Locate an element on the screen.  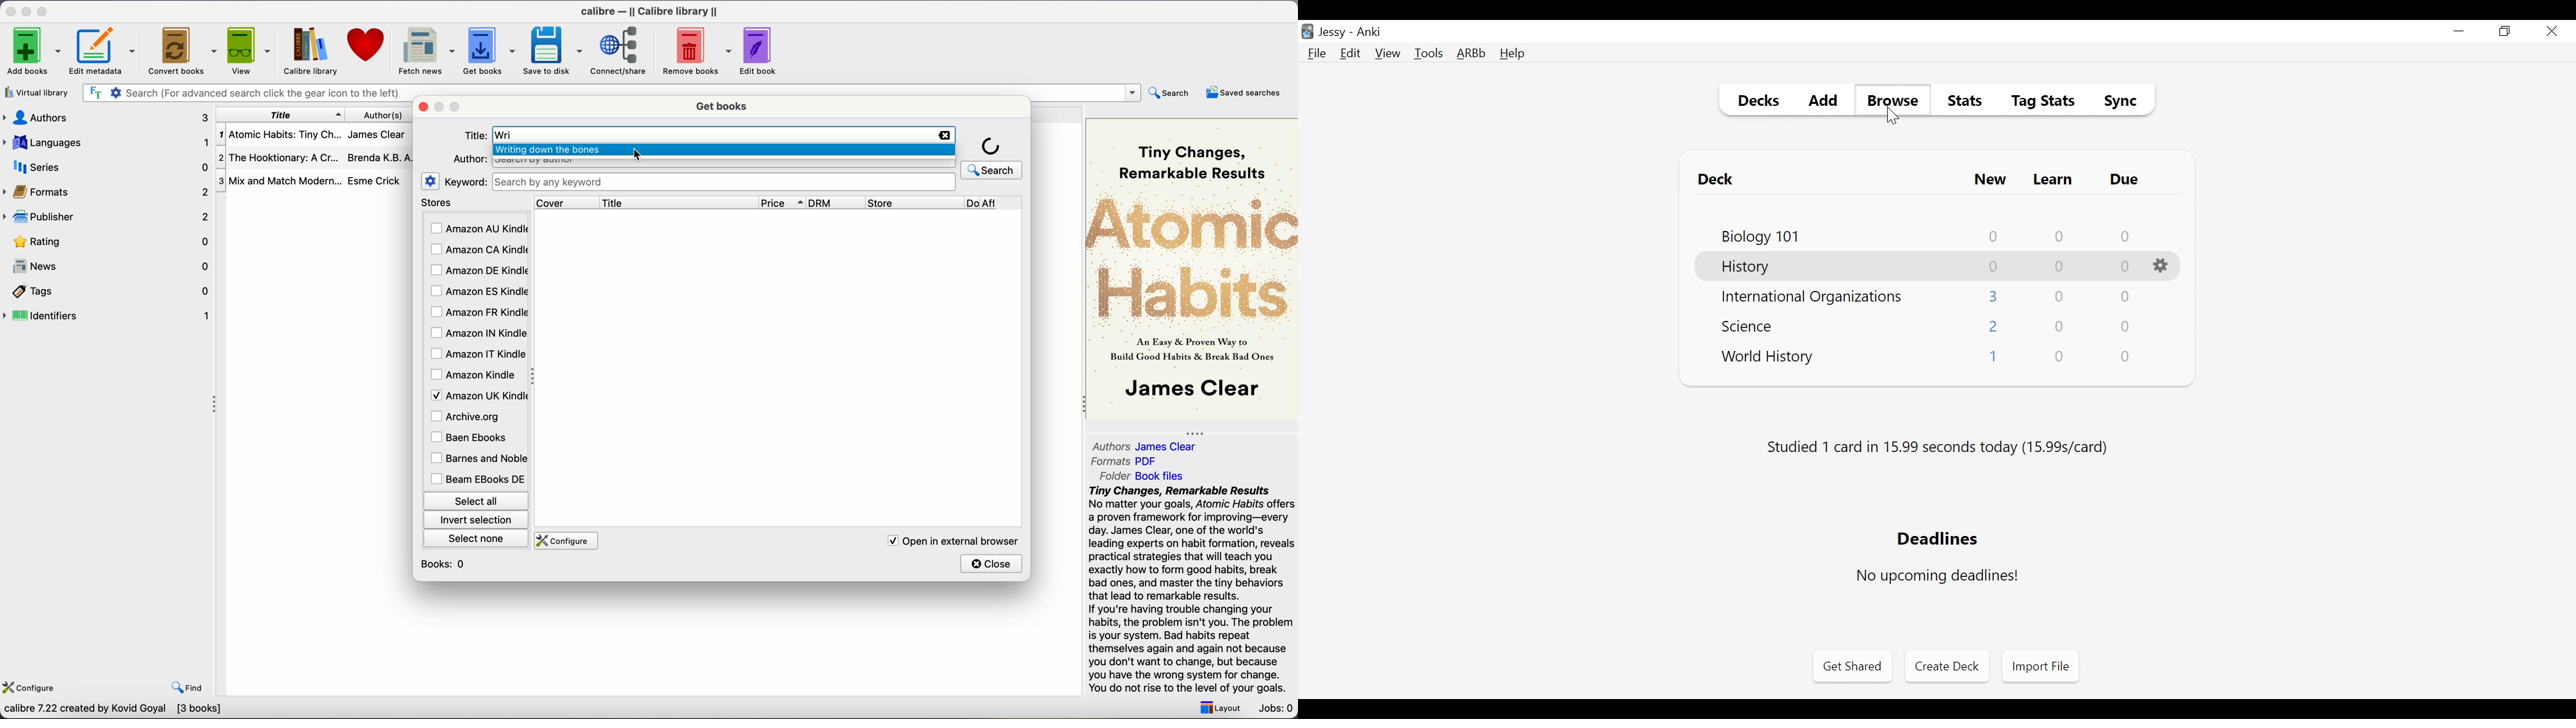
Learn is located at coordinates (2052, 178).